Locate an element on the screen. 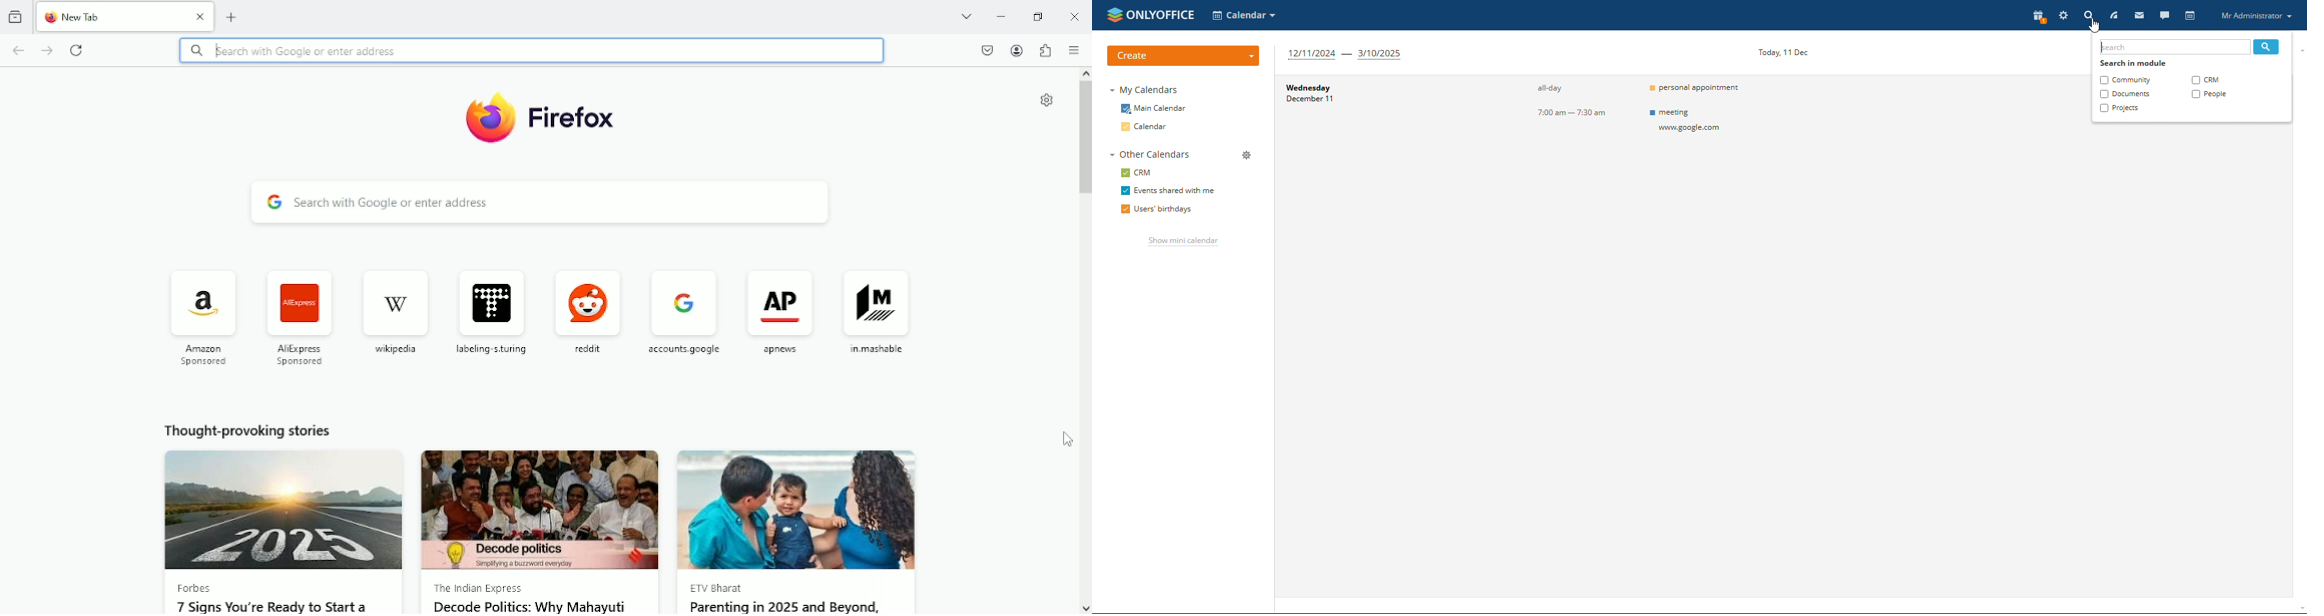 The image size is (2324, 616). talk is located at coordinates (2164, 15).